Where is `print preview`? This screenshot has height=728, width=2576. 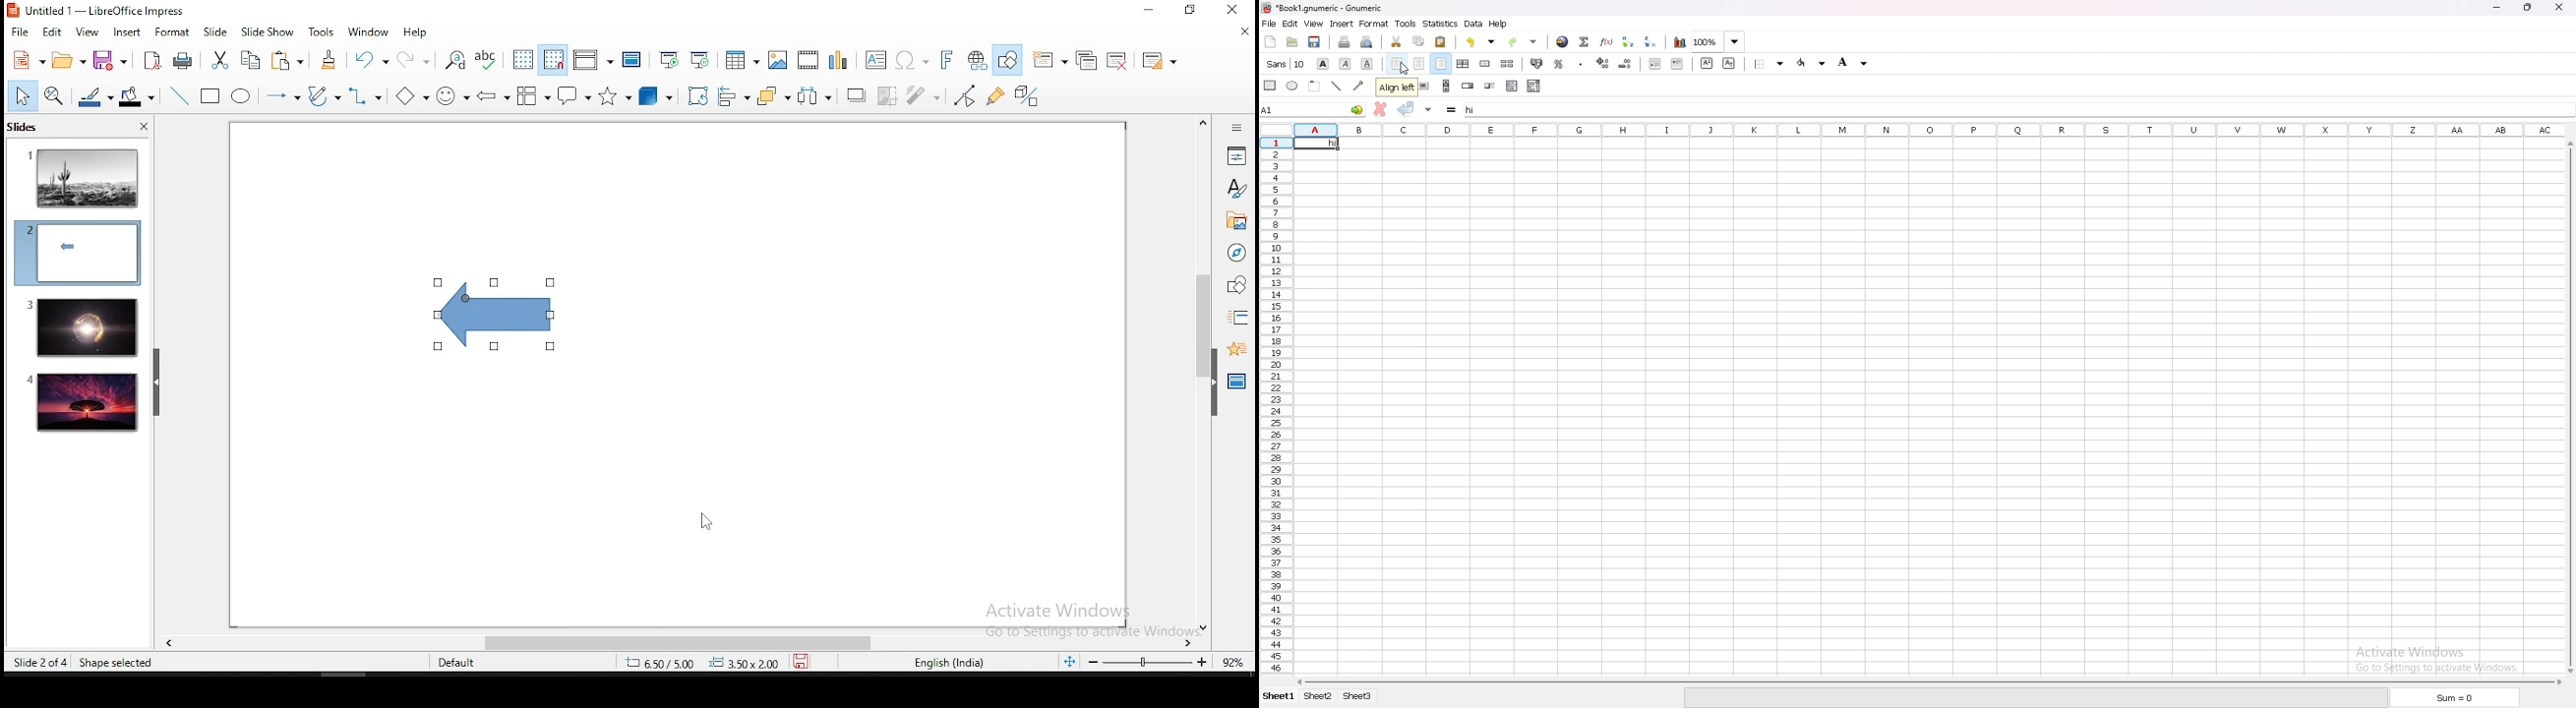
print preview is located at coordinates (1365, 42).